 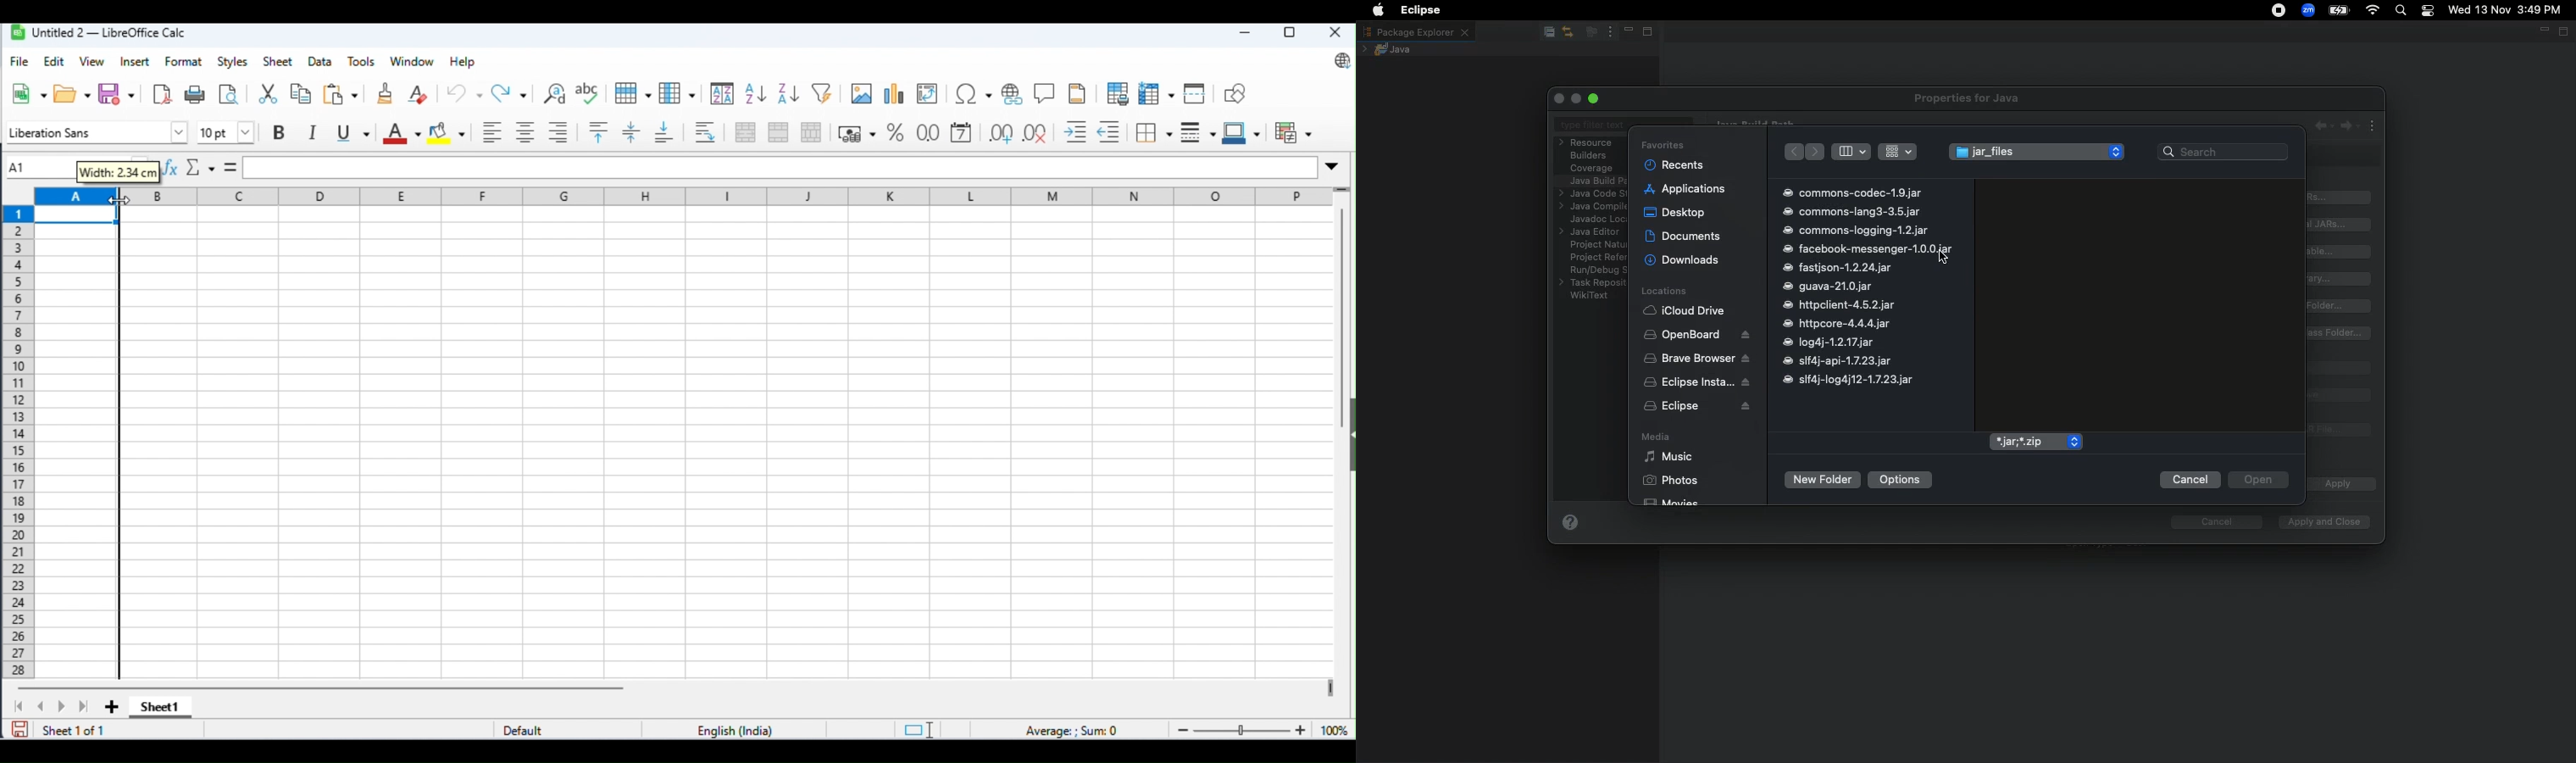 What do you see at coordinates (530, 730) in the screenshot?
I see `default` at bounding box center [530, 730].